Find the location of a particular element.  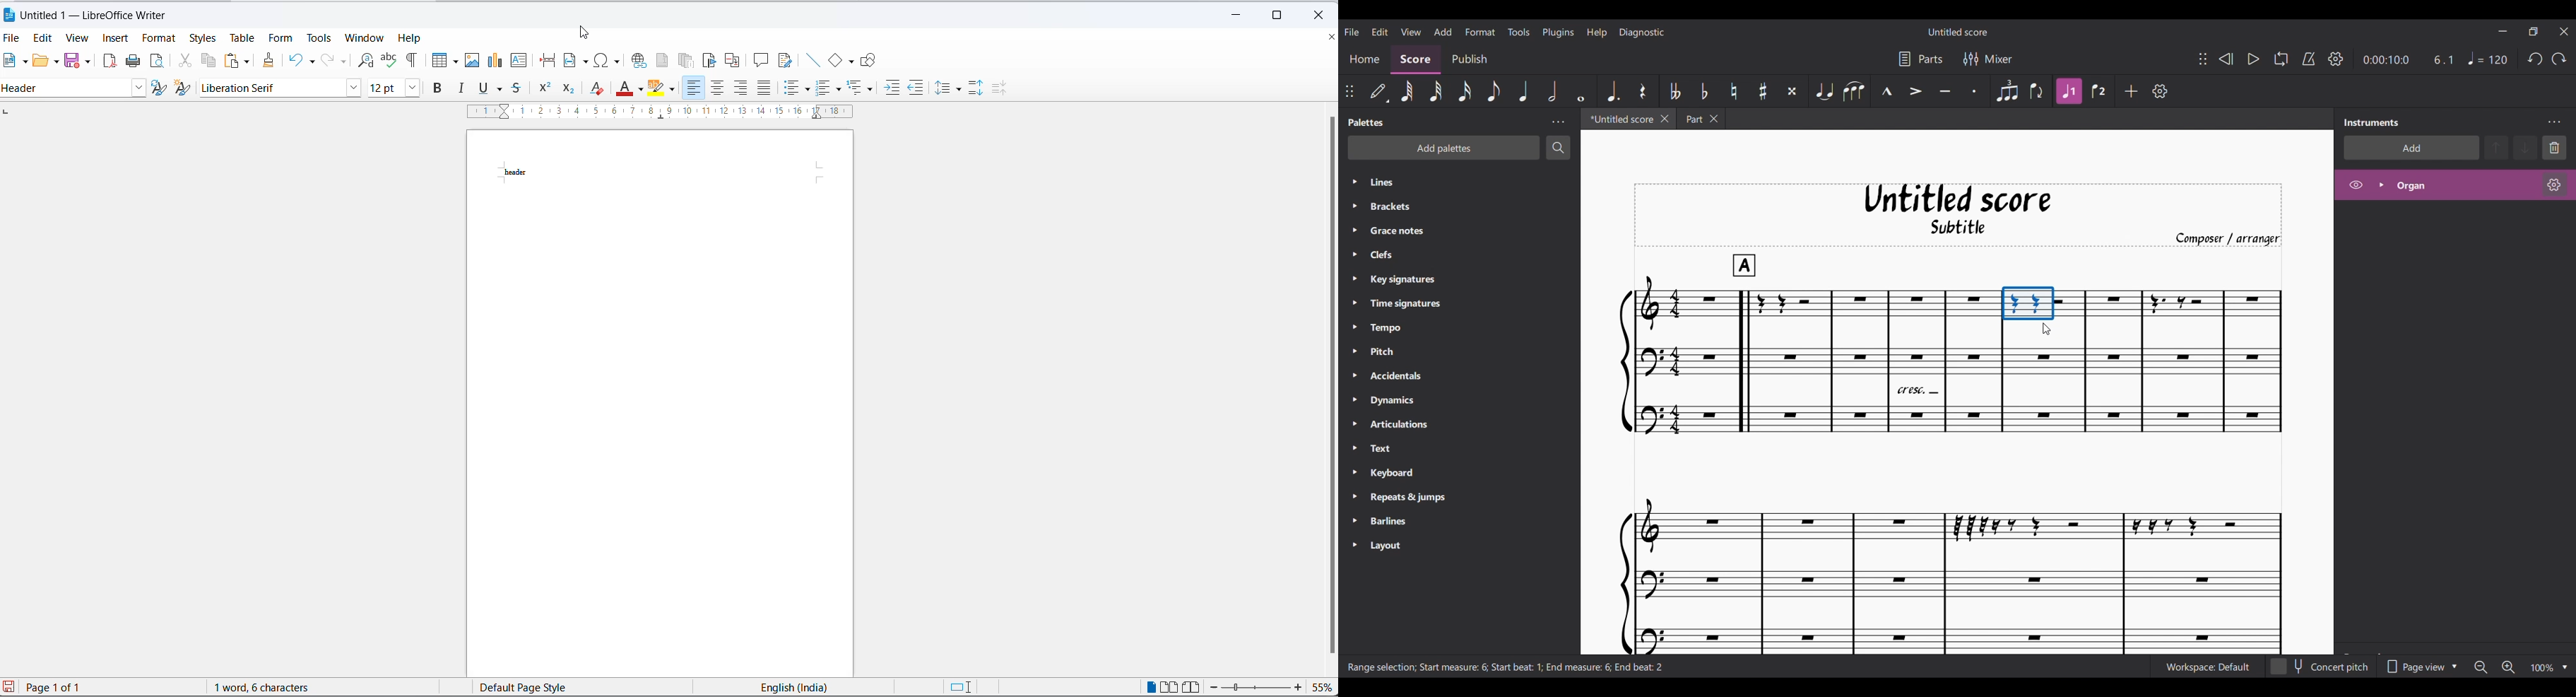

text align left is located at coordinates (740, 88).